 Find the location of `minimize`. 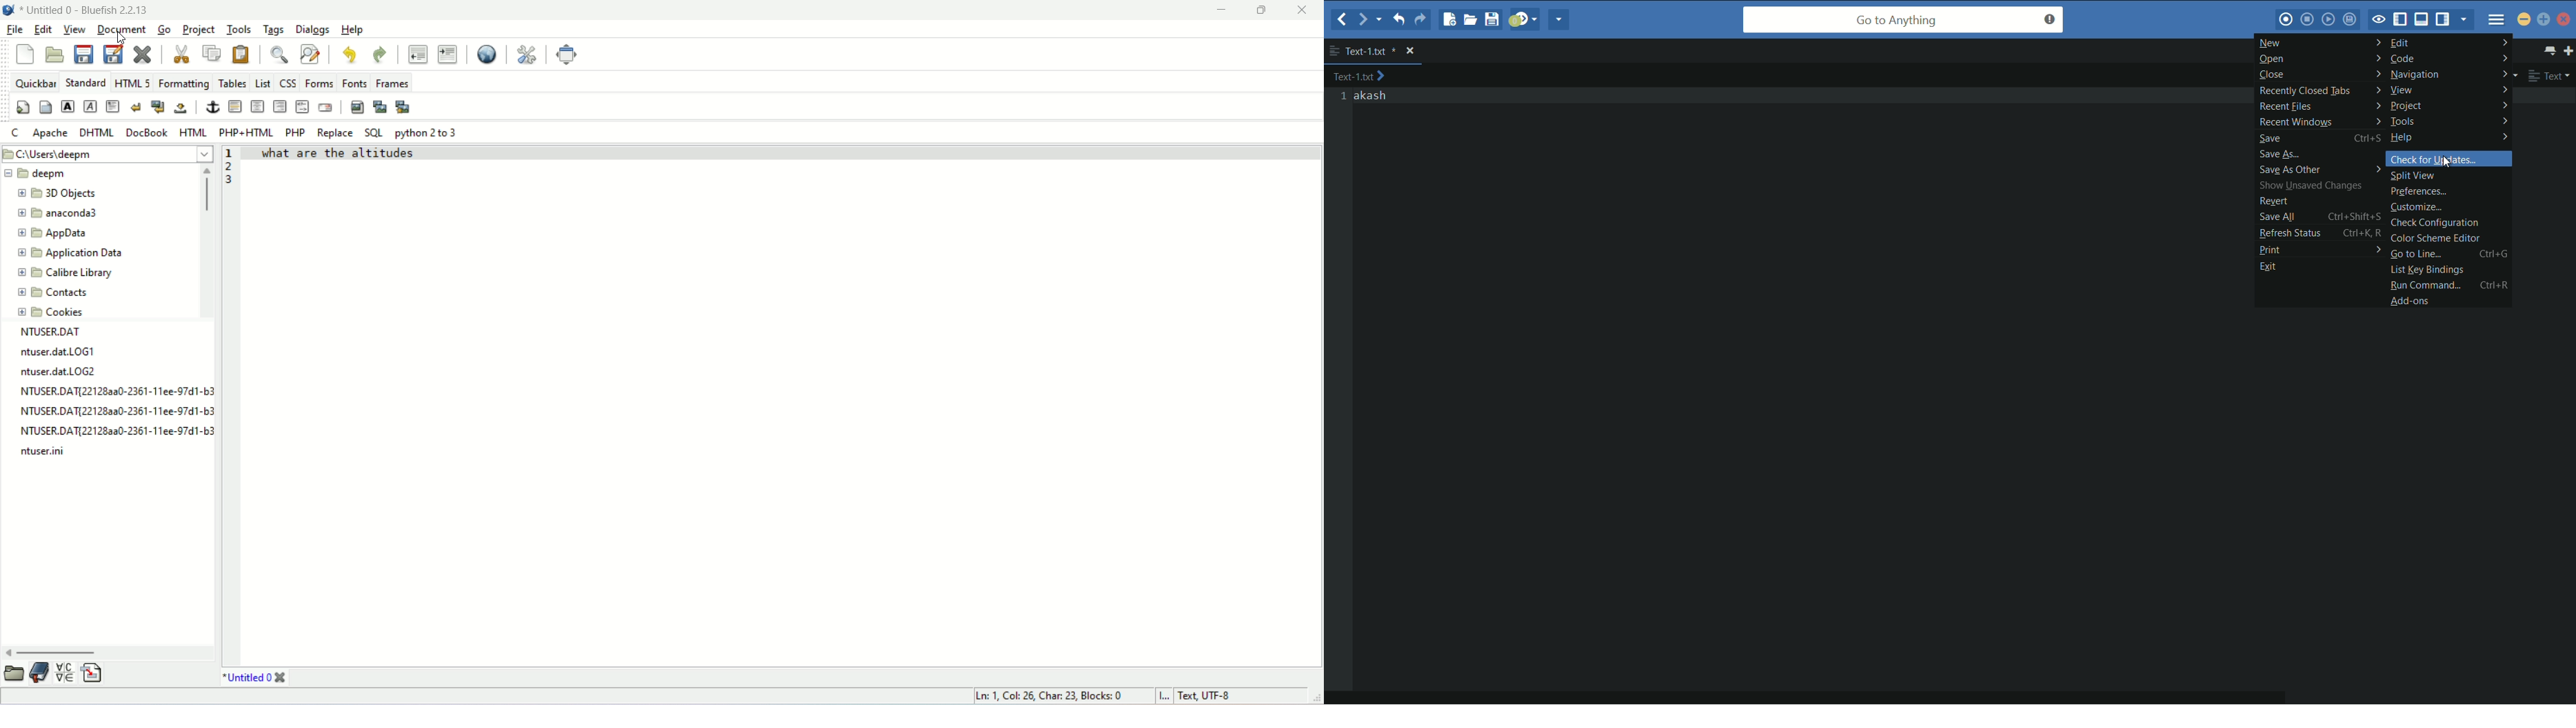

minimize is located at coordinates (1221, 12).